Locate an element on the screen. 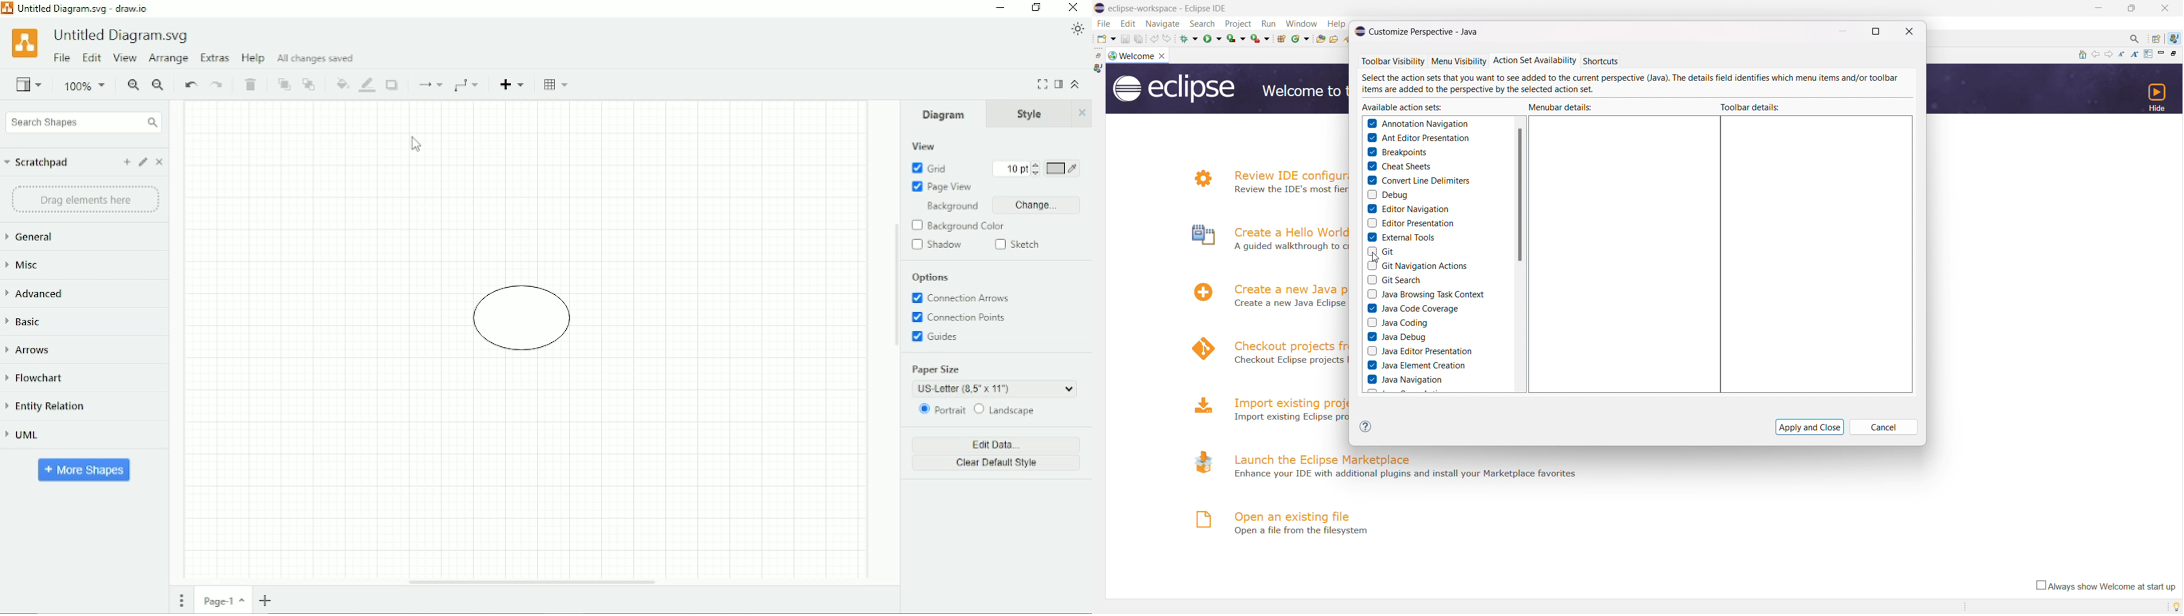  Fullscreen is located at coordinates (1042, 84).